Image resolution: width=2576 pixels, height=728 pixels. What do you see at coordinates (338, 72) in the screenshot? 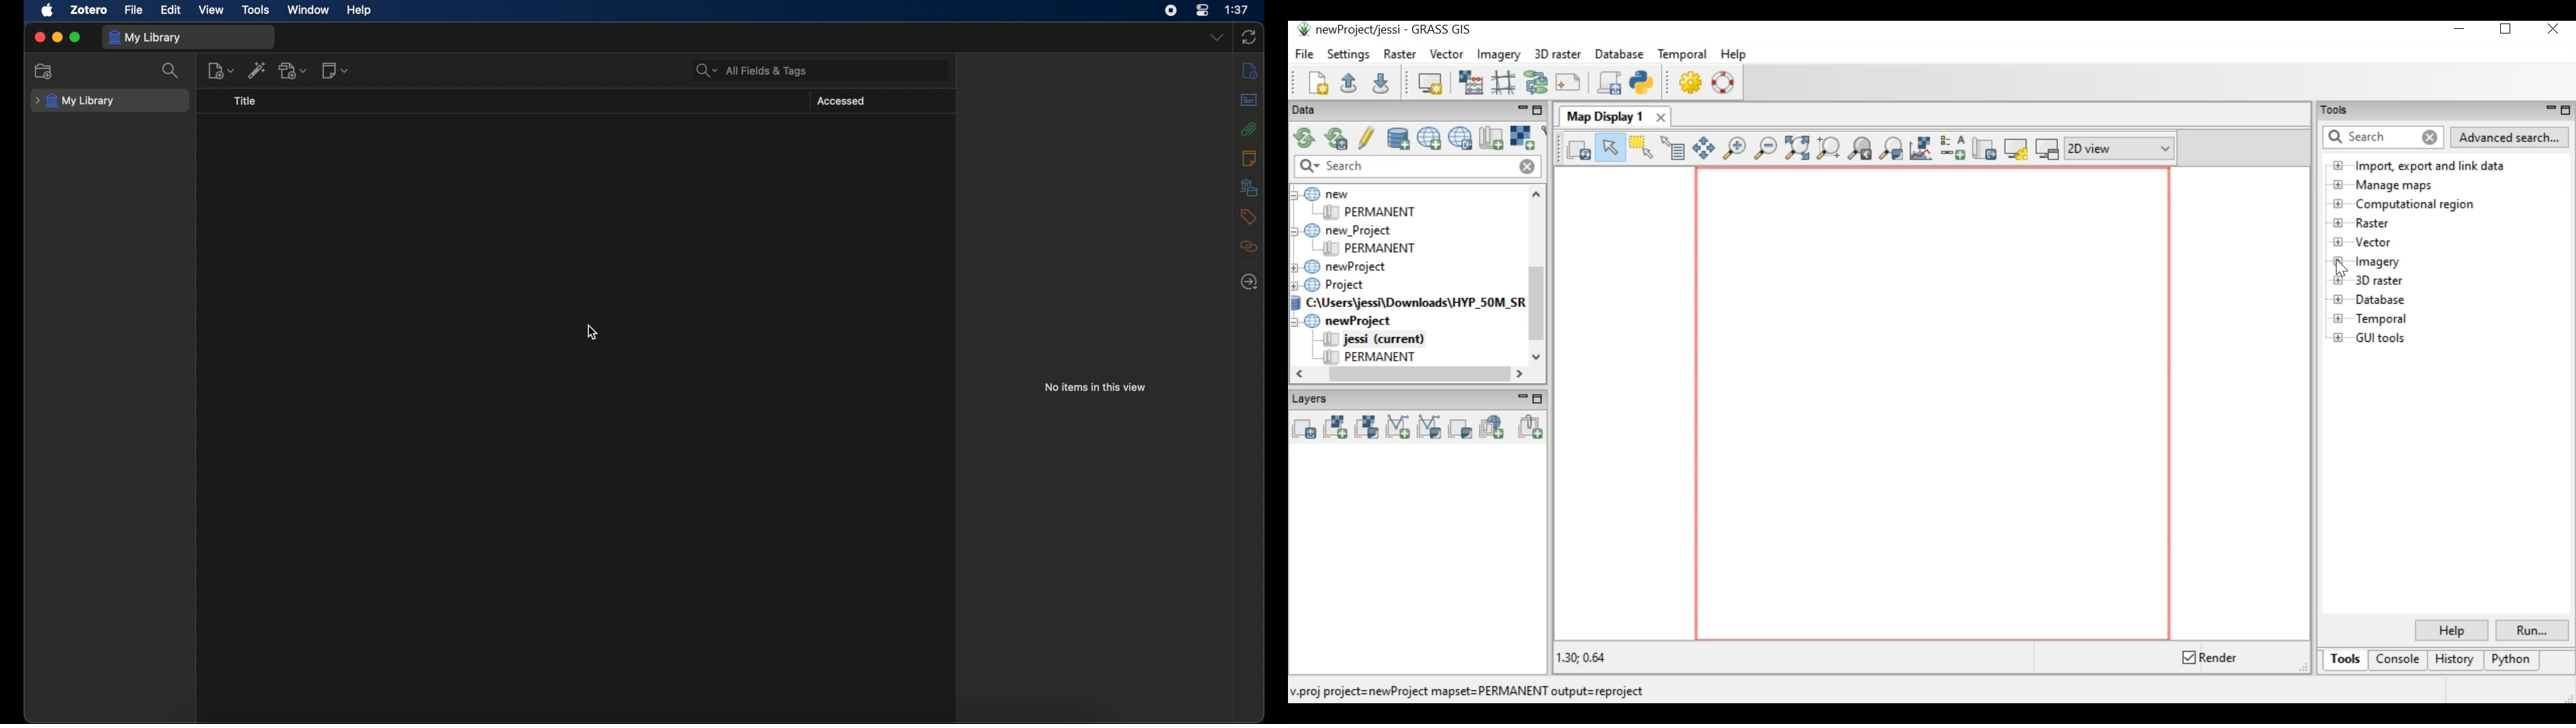
I see `new notes` at bounding box center [338, 72].